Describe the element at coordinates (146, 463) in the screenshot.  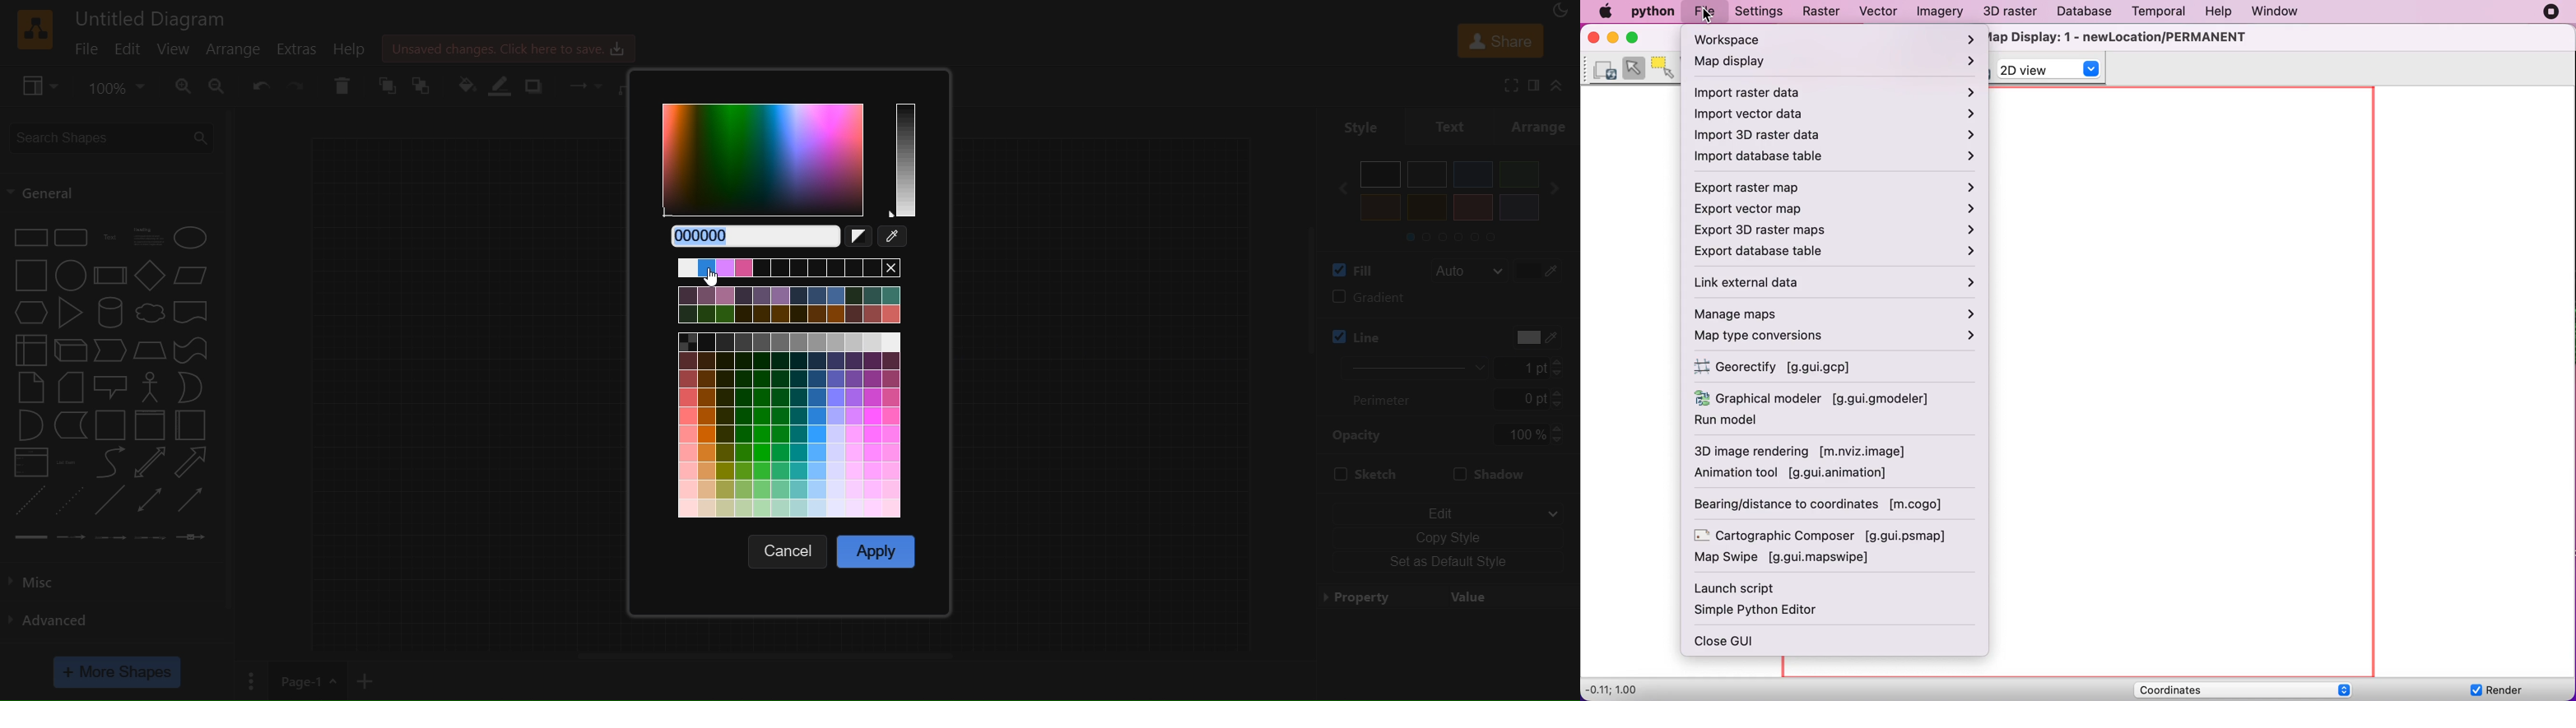
I see `bidirectional arrow` at that location.